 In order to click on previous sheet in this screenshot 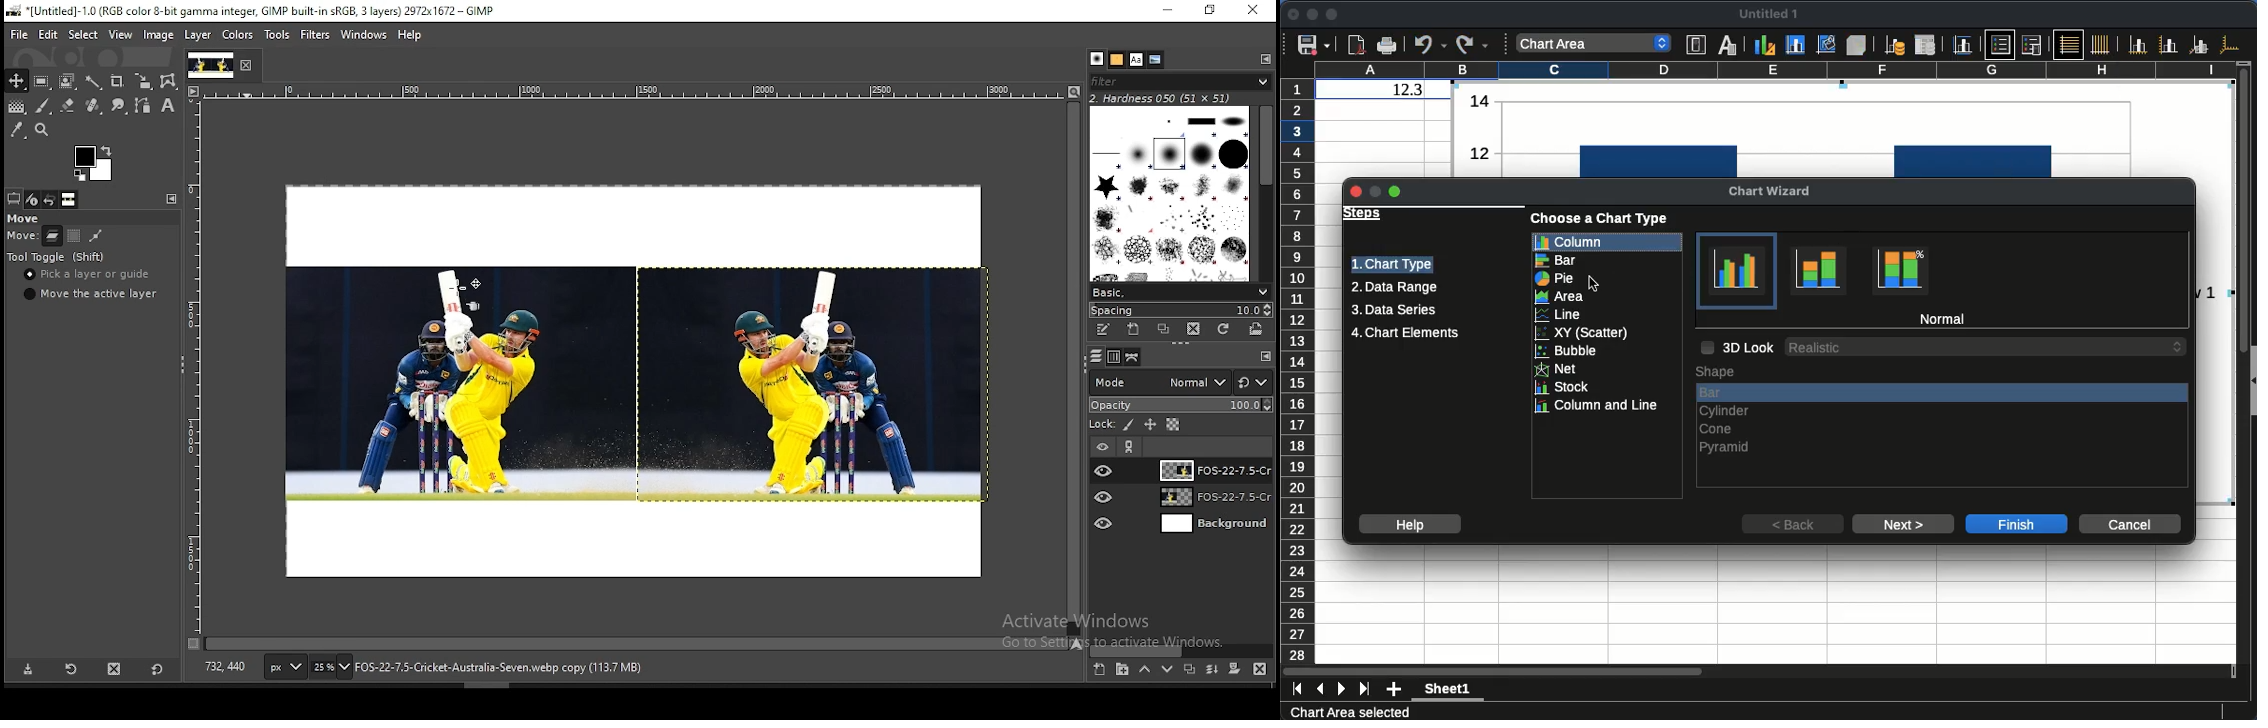, I will do `click(1320, 690)`.